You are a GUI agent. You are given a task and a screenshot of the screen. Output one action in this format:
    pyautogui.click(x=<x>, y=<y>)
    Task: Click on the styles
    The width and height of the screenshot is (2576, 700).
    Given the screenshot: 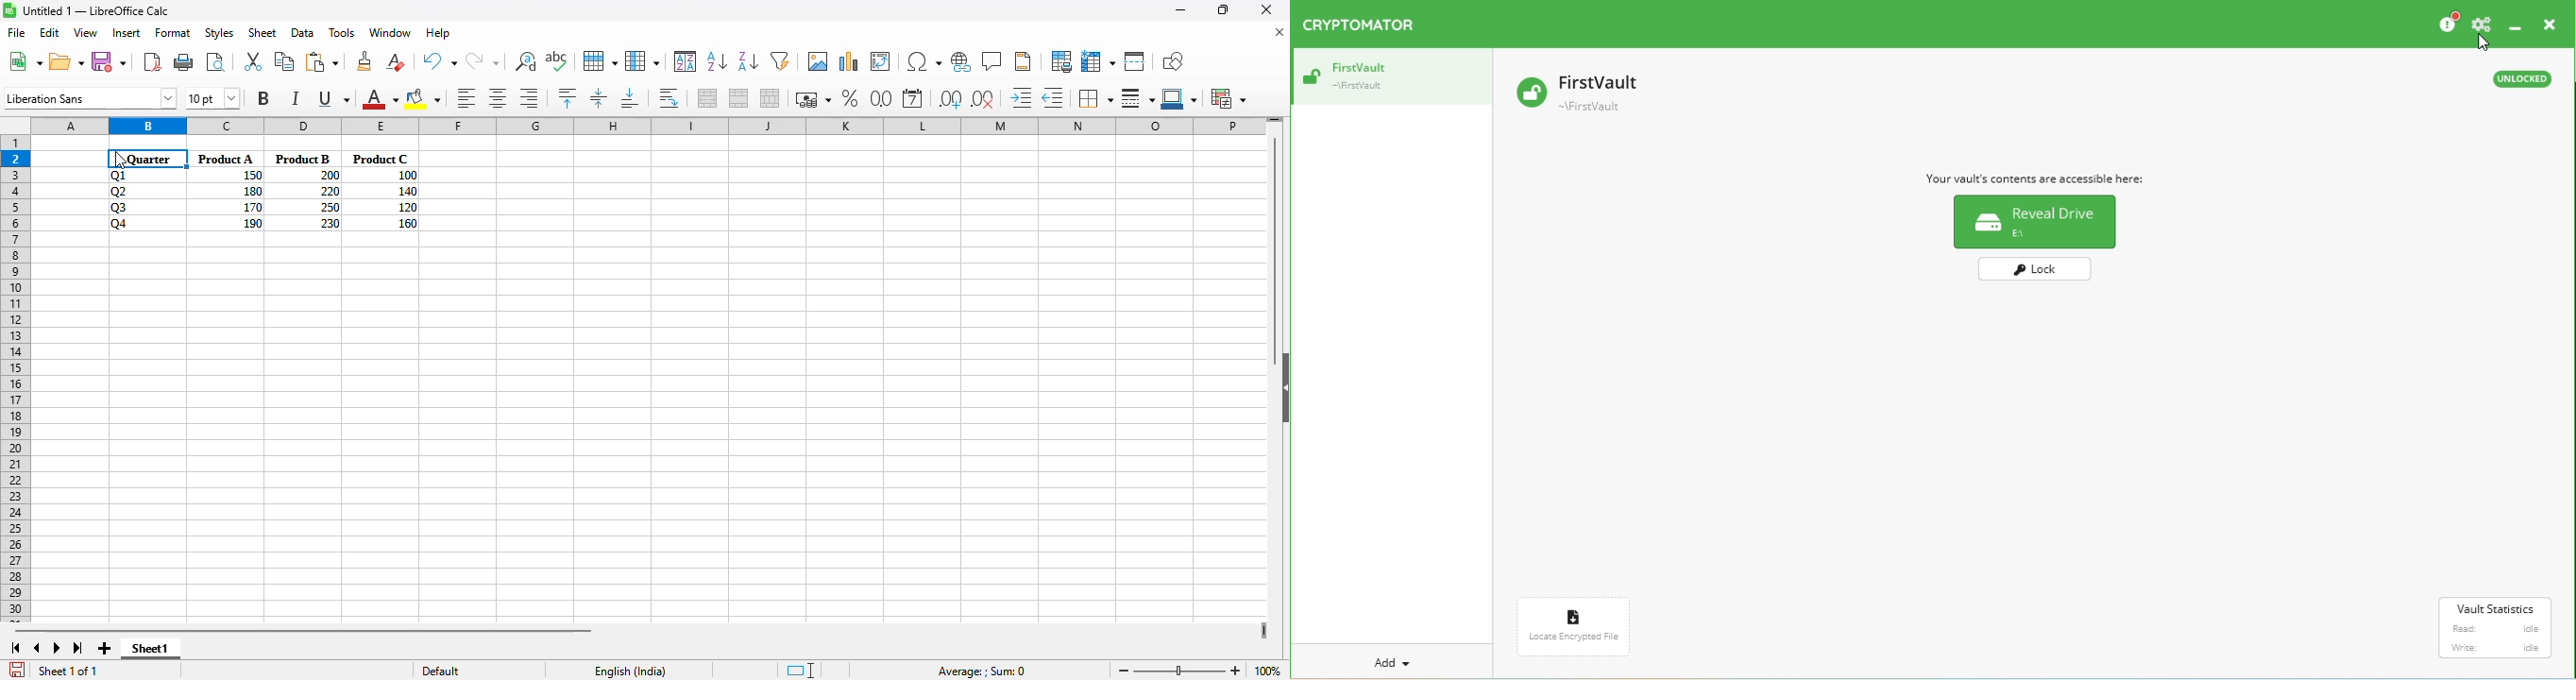 What is the action you would take?
    pyautogui.click(x=219, y=33)
    